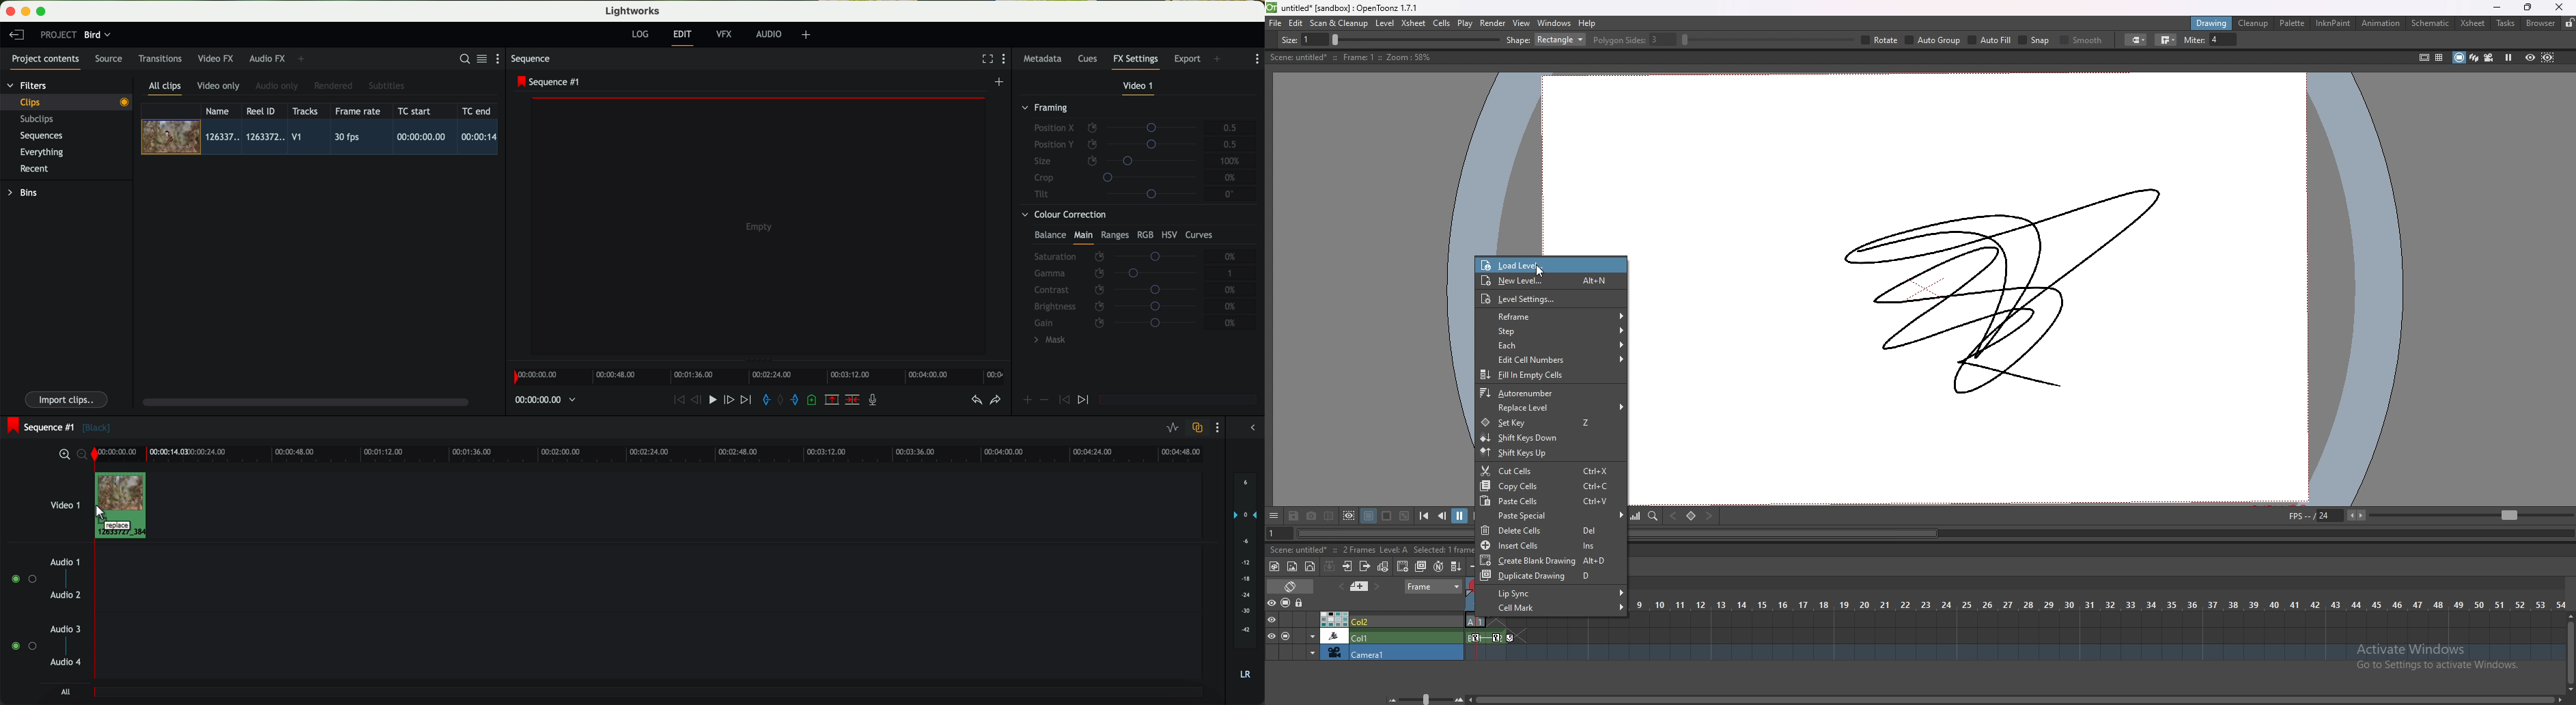 Image resolution: width=2576 pixels, height=728 pixels. What do you see at coordinates (1045, 109) in the screenshot?
I see `framing` at bounding box center [1045, 109].